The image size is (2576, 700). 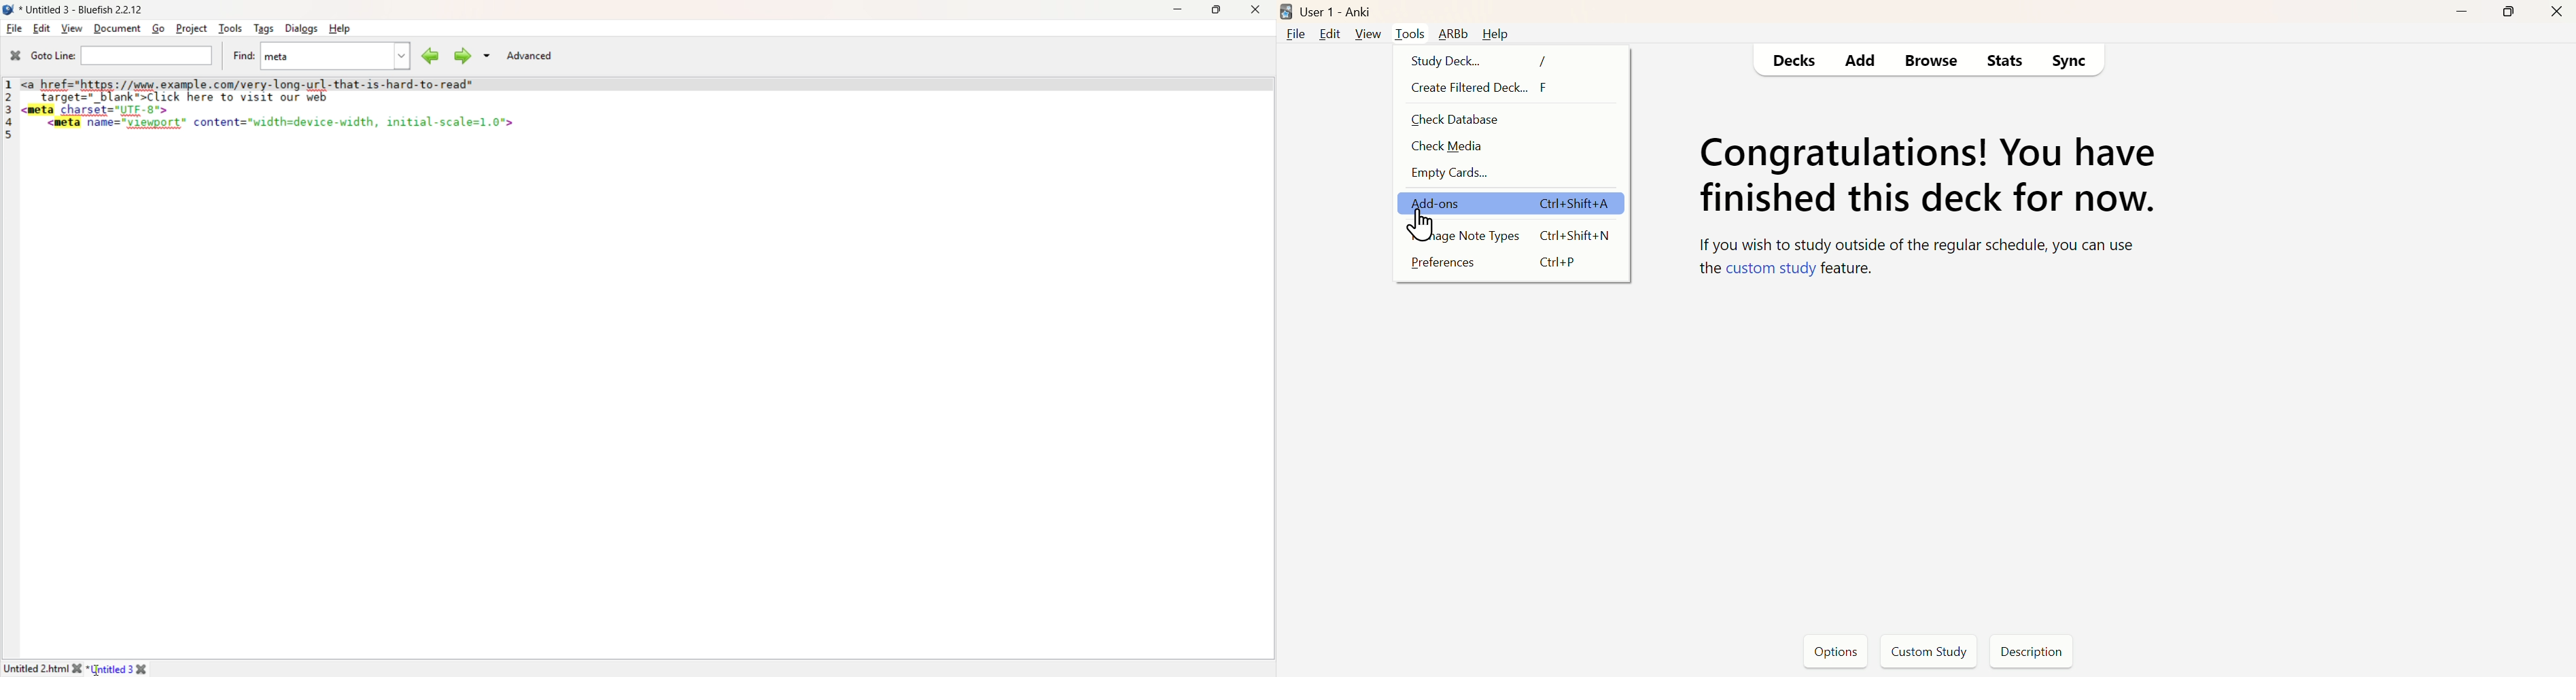 What do you see at coordinates (2068, 64) in the screenshot?
I see `Sync` at bounding box center [2068, 64].